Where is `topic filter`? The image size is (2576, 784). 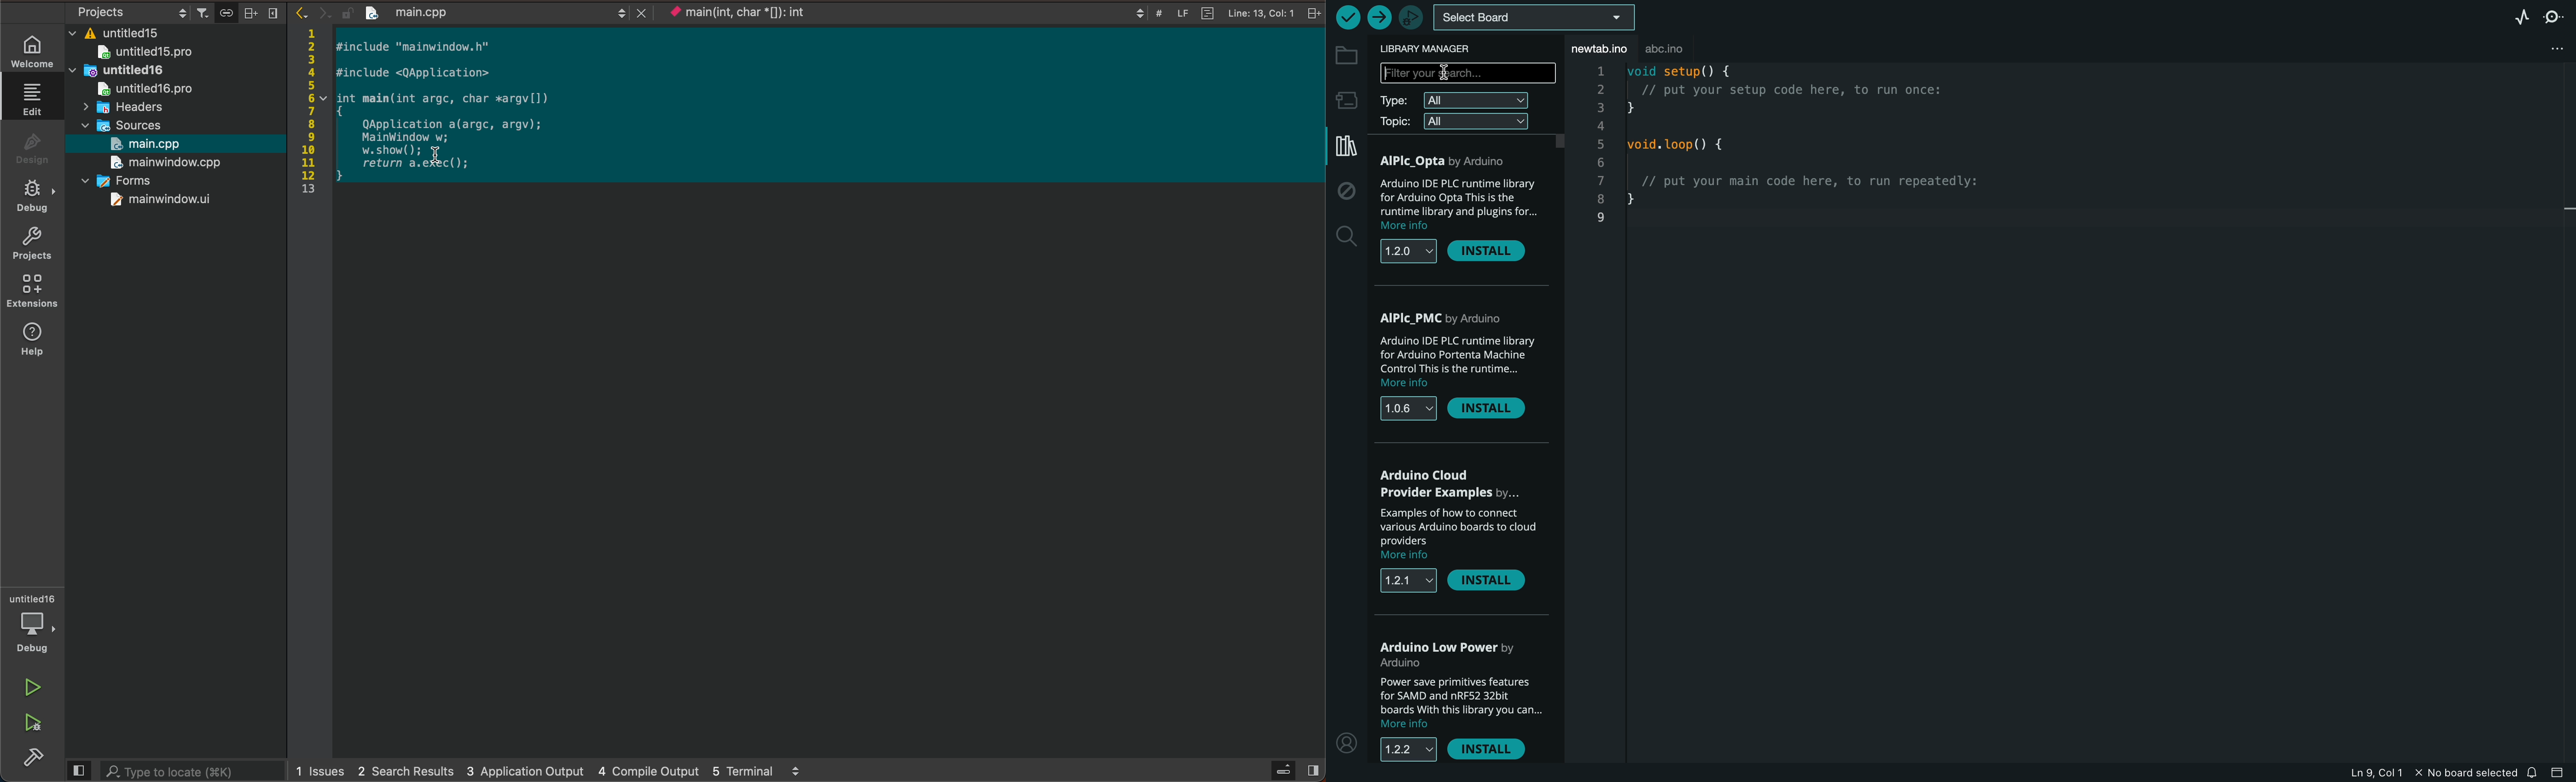
topic filter is located at coordinates (1459, 121).